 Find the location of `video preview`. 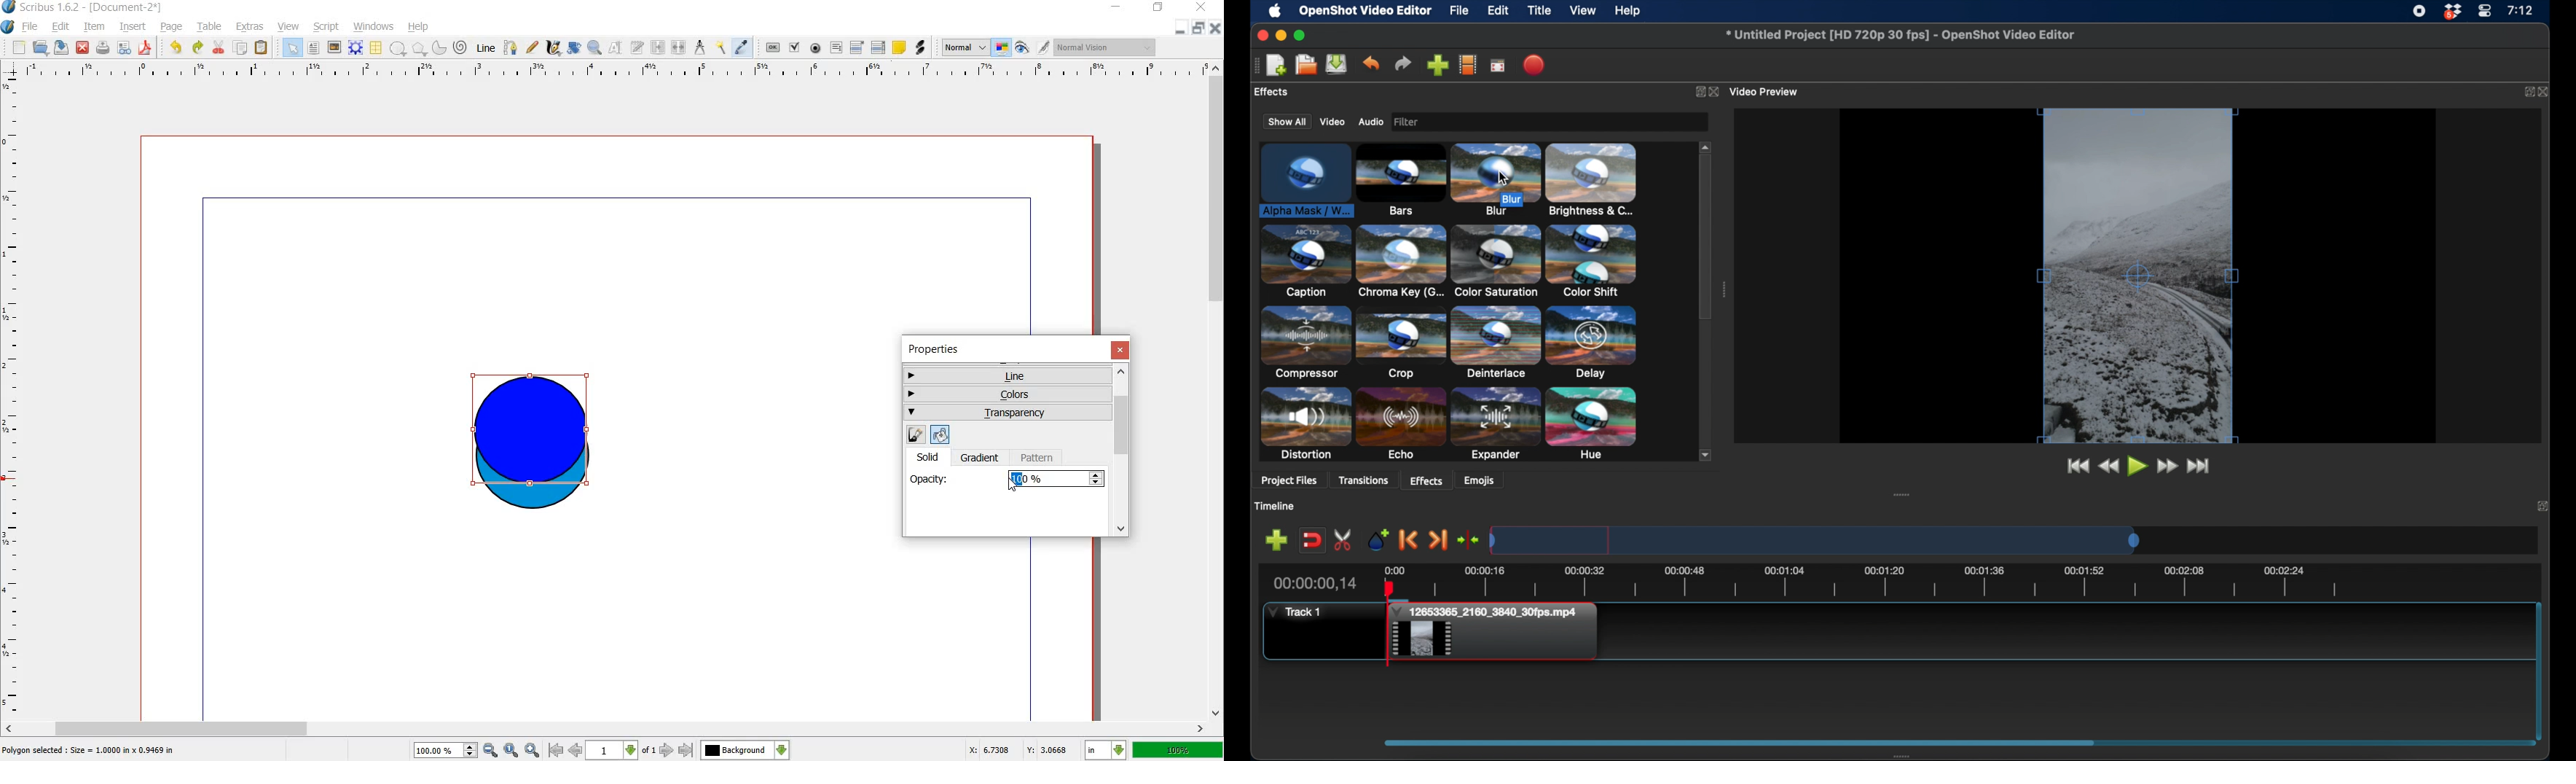

video preview is located at coordinates (2138, 276).